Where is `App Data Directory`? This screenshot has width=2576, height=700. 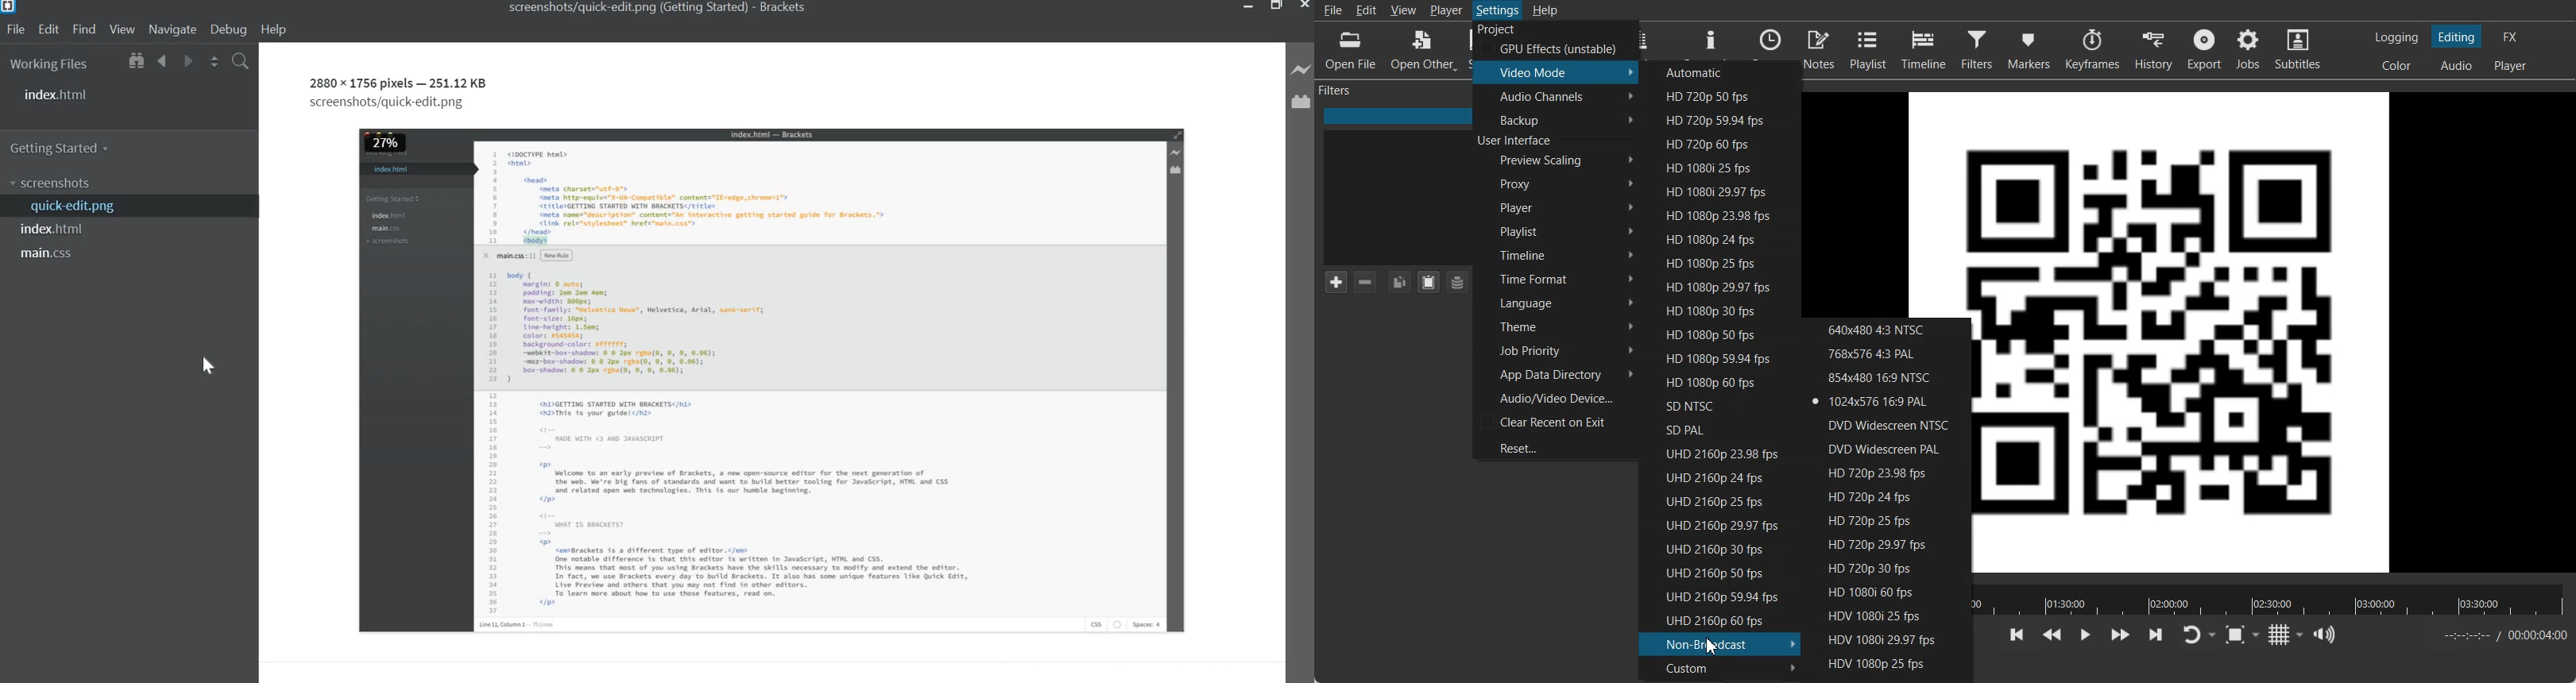 App Data Directory is located at coordinates (1555, 374).